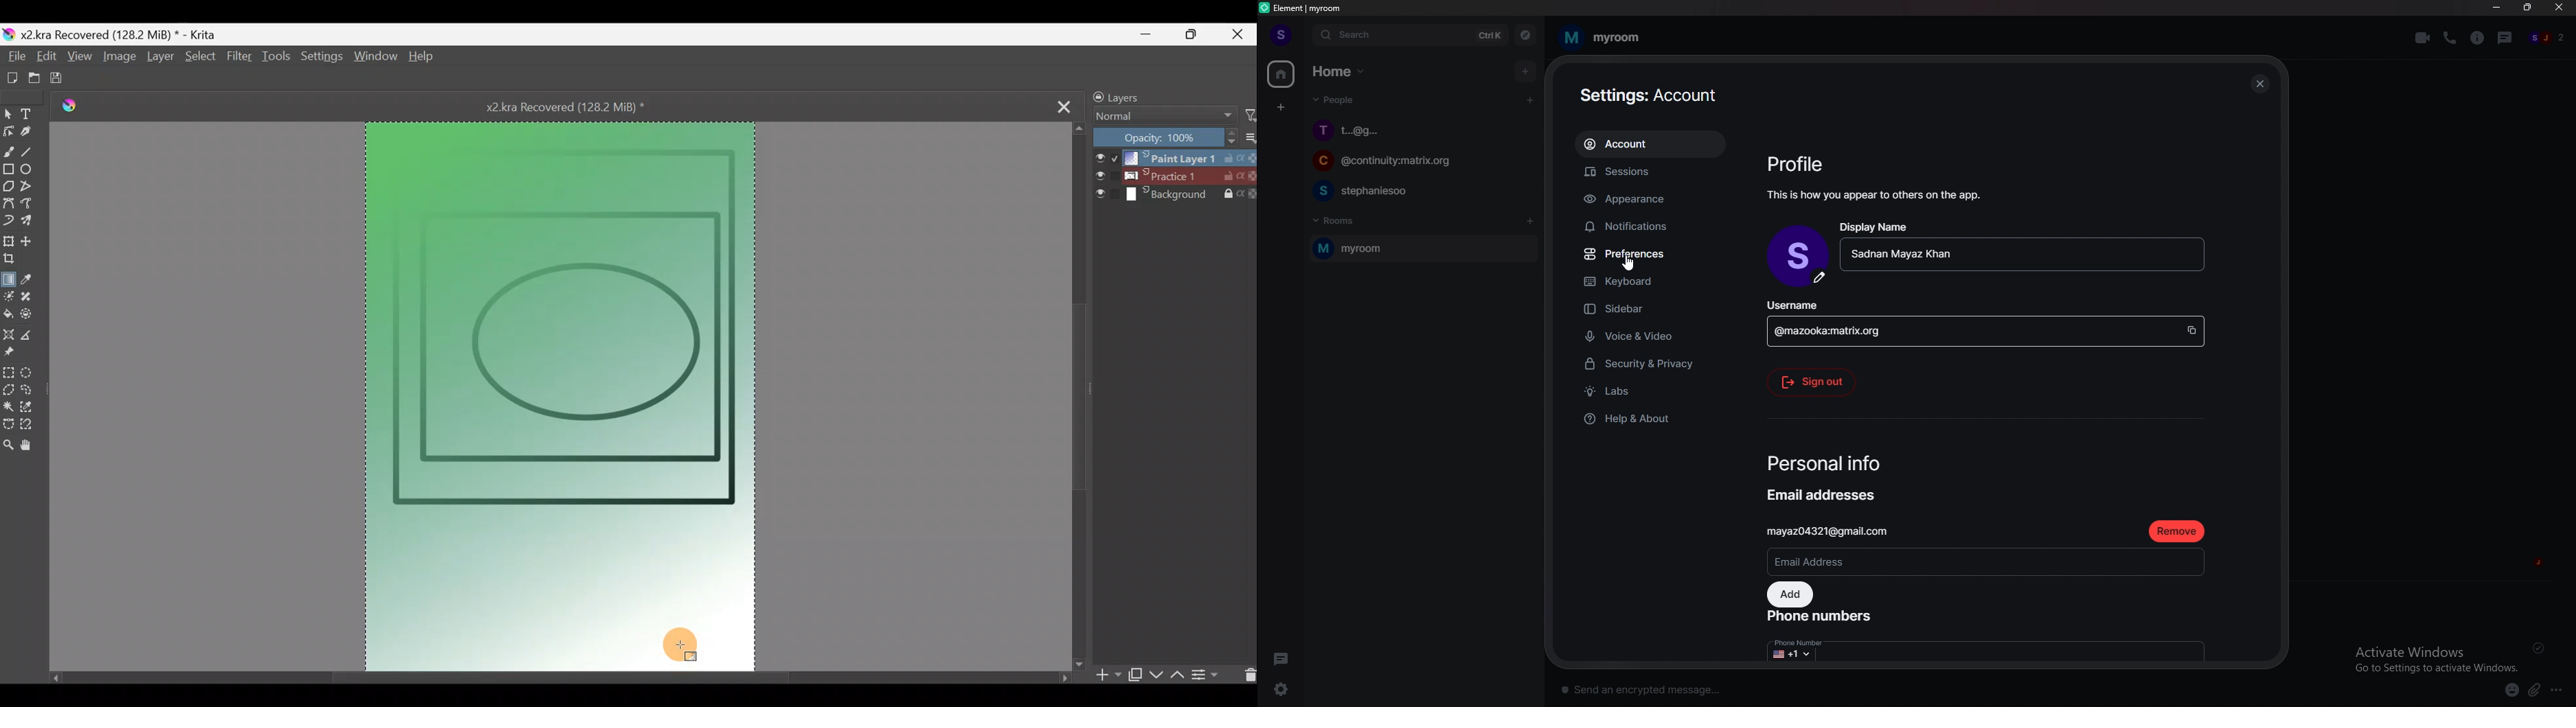 The height and width of the screenshot is (728, 2576). What do you see at coordinates (1985, 323) in the screenshot?
I see `username` at bounding box center [1985, 323].